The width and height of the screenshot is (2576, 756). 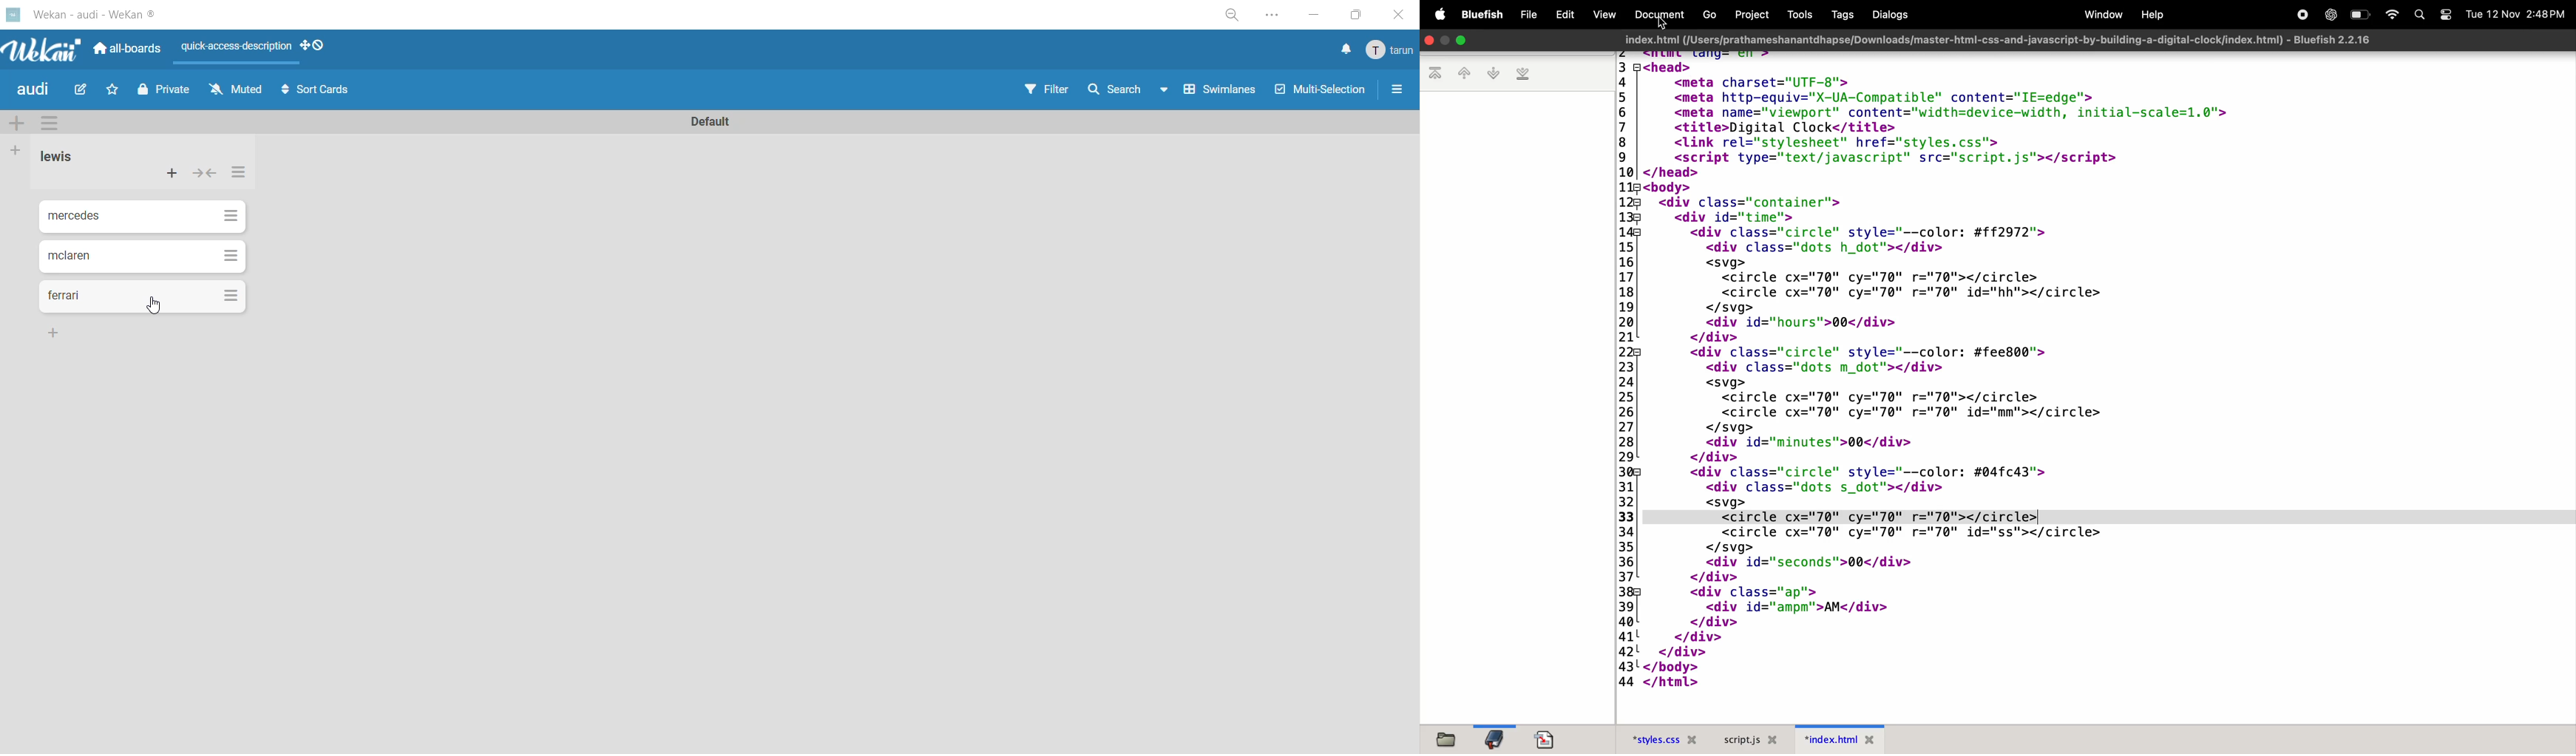 I want to click on script.js, so click(x=1754, y=739).